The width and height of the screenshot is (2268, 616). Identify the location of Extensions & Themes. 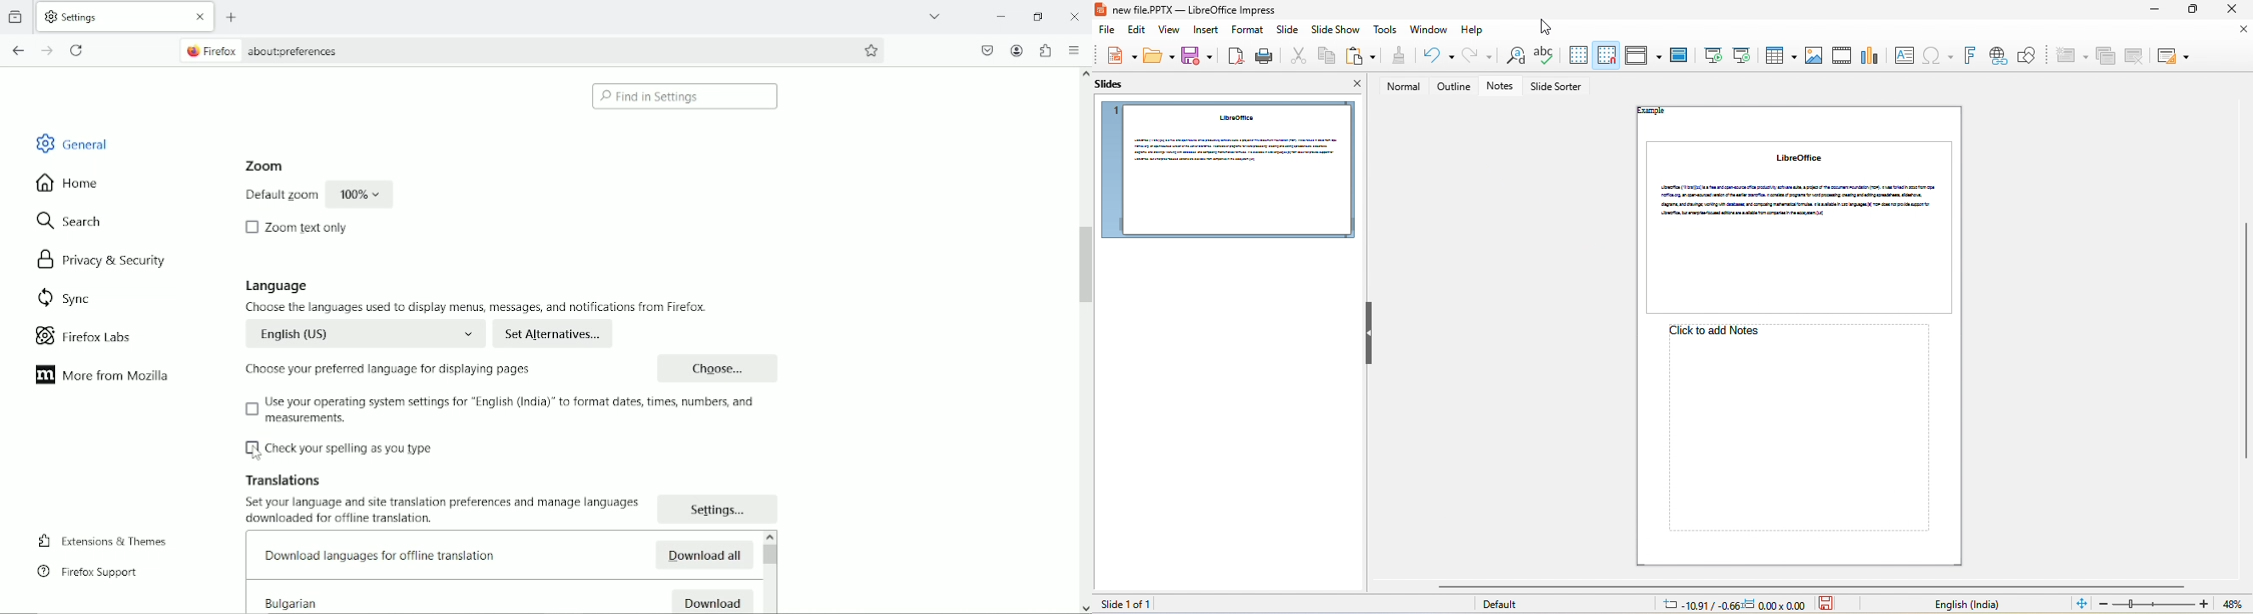
(103, 540).